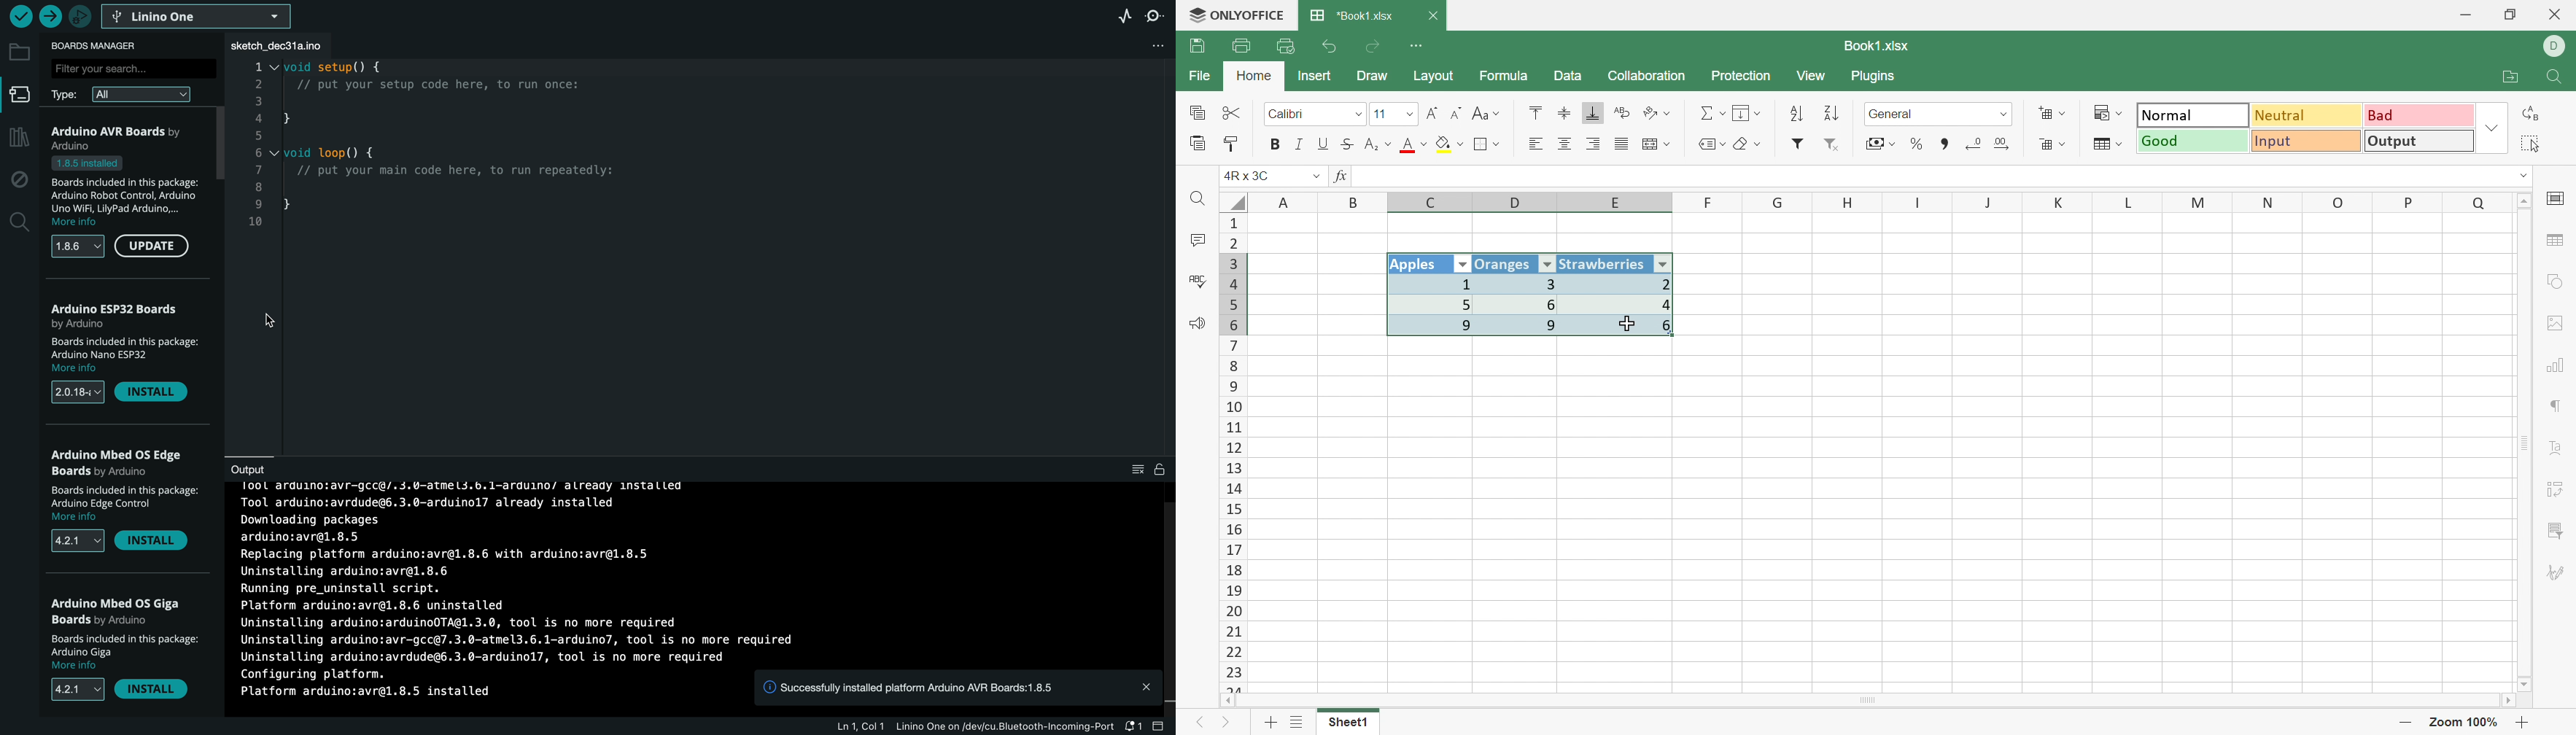  I want to click on Strikethrough, so click(1350, 144).